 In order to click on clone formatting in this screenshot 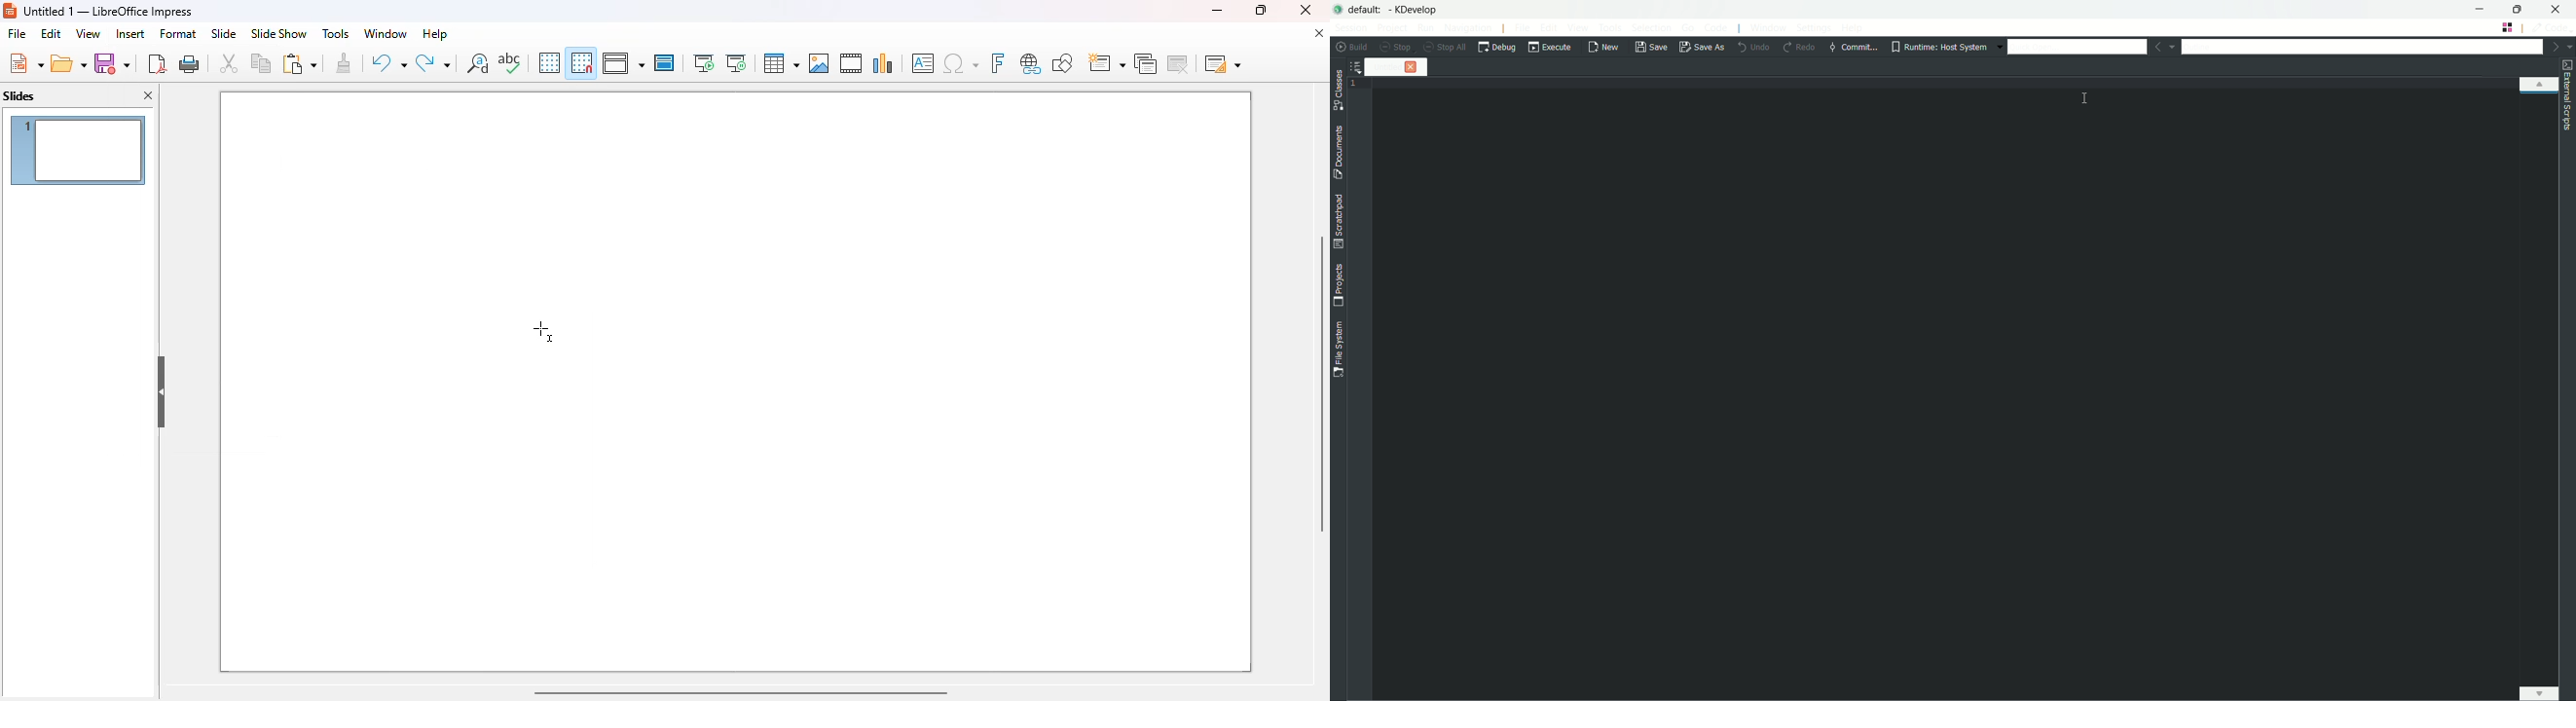, I will do `click(345, 63)`.